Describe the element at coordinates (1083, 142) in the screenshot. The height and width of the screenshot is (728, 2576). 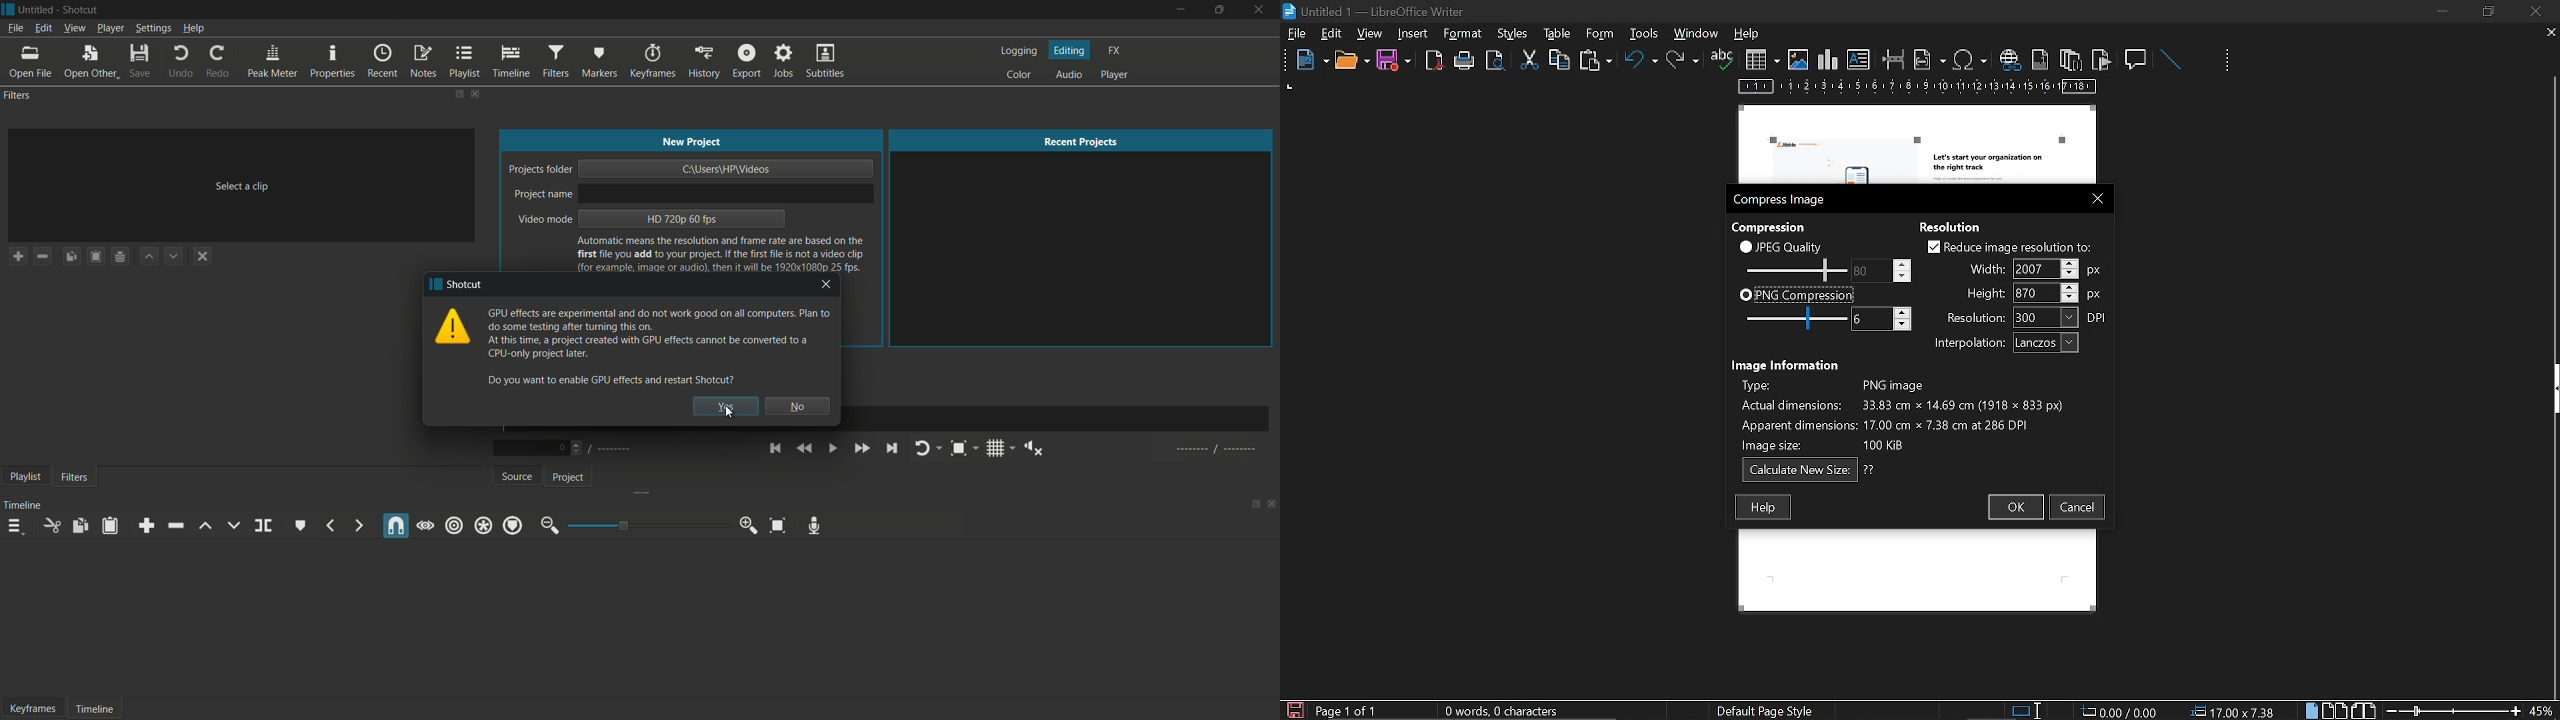
I see `recent projects` at that location.